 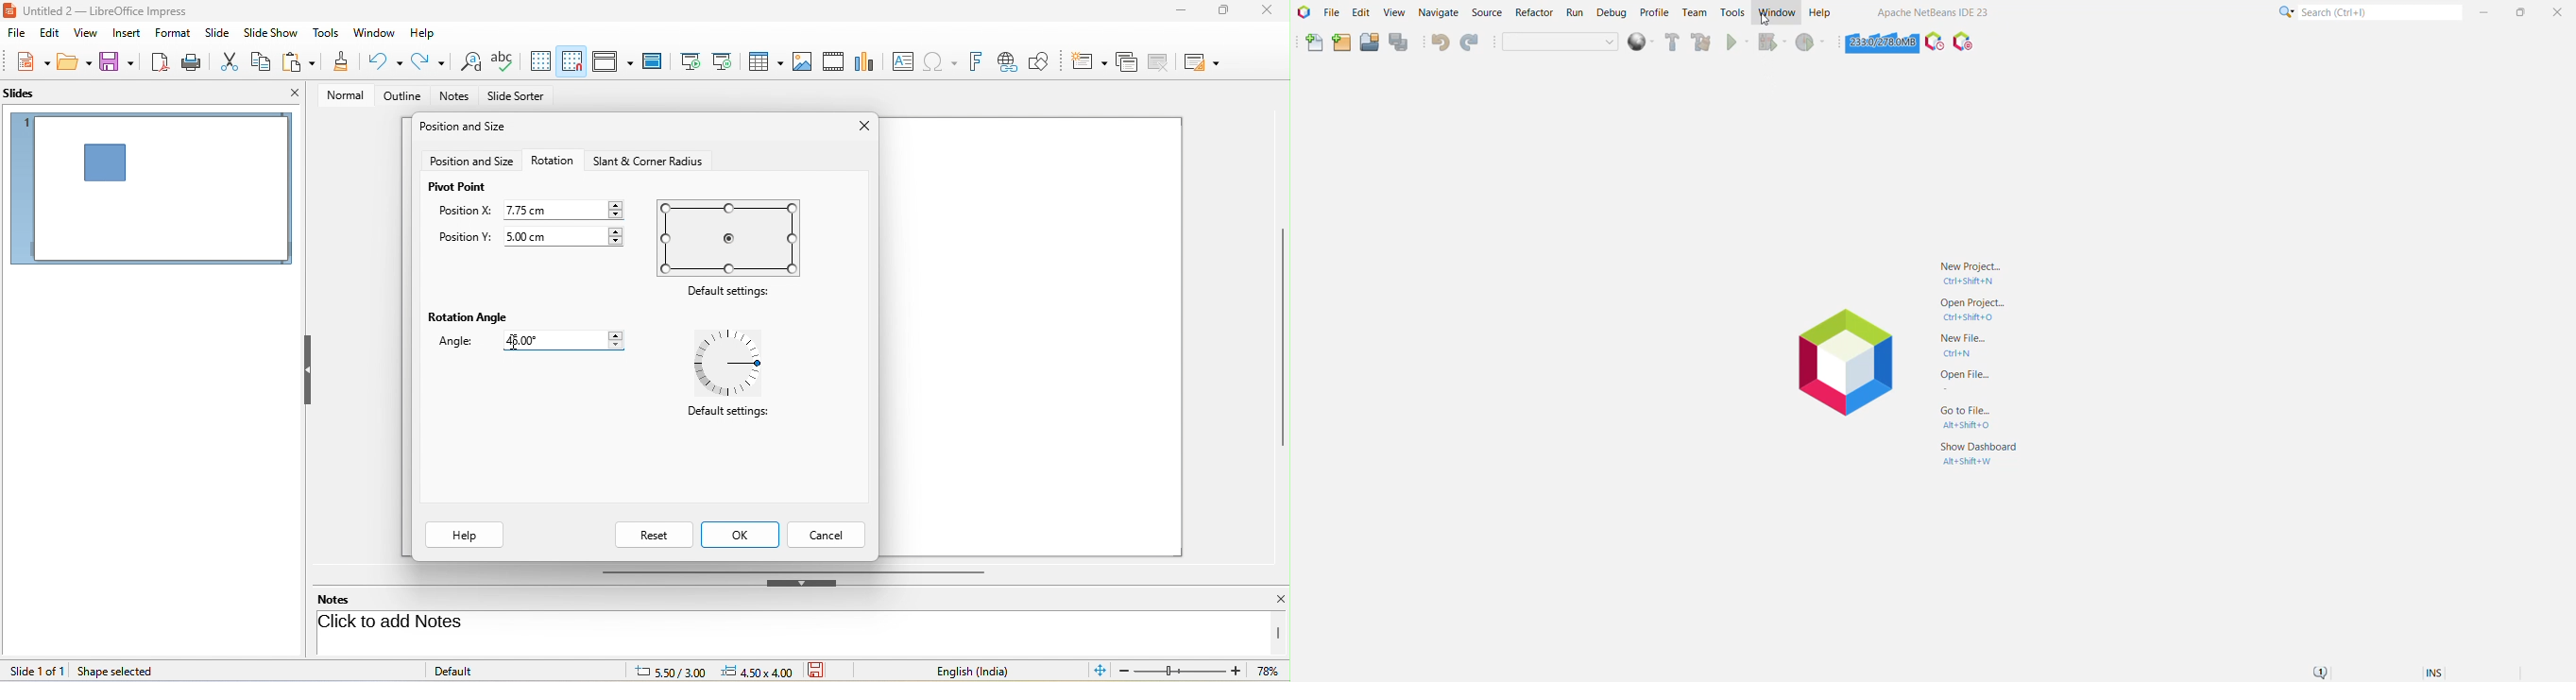 What do you see at coordinates (83, 32) in the screenshot?
I see `view` at bounding box center [83, 32].